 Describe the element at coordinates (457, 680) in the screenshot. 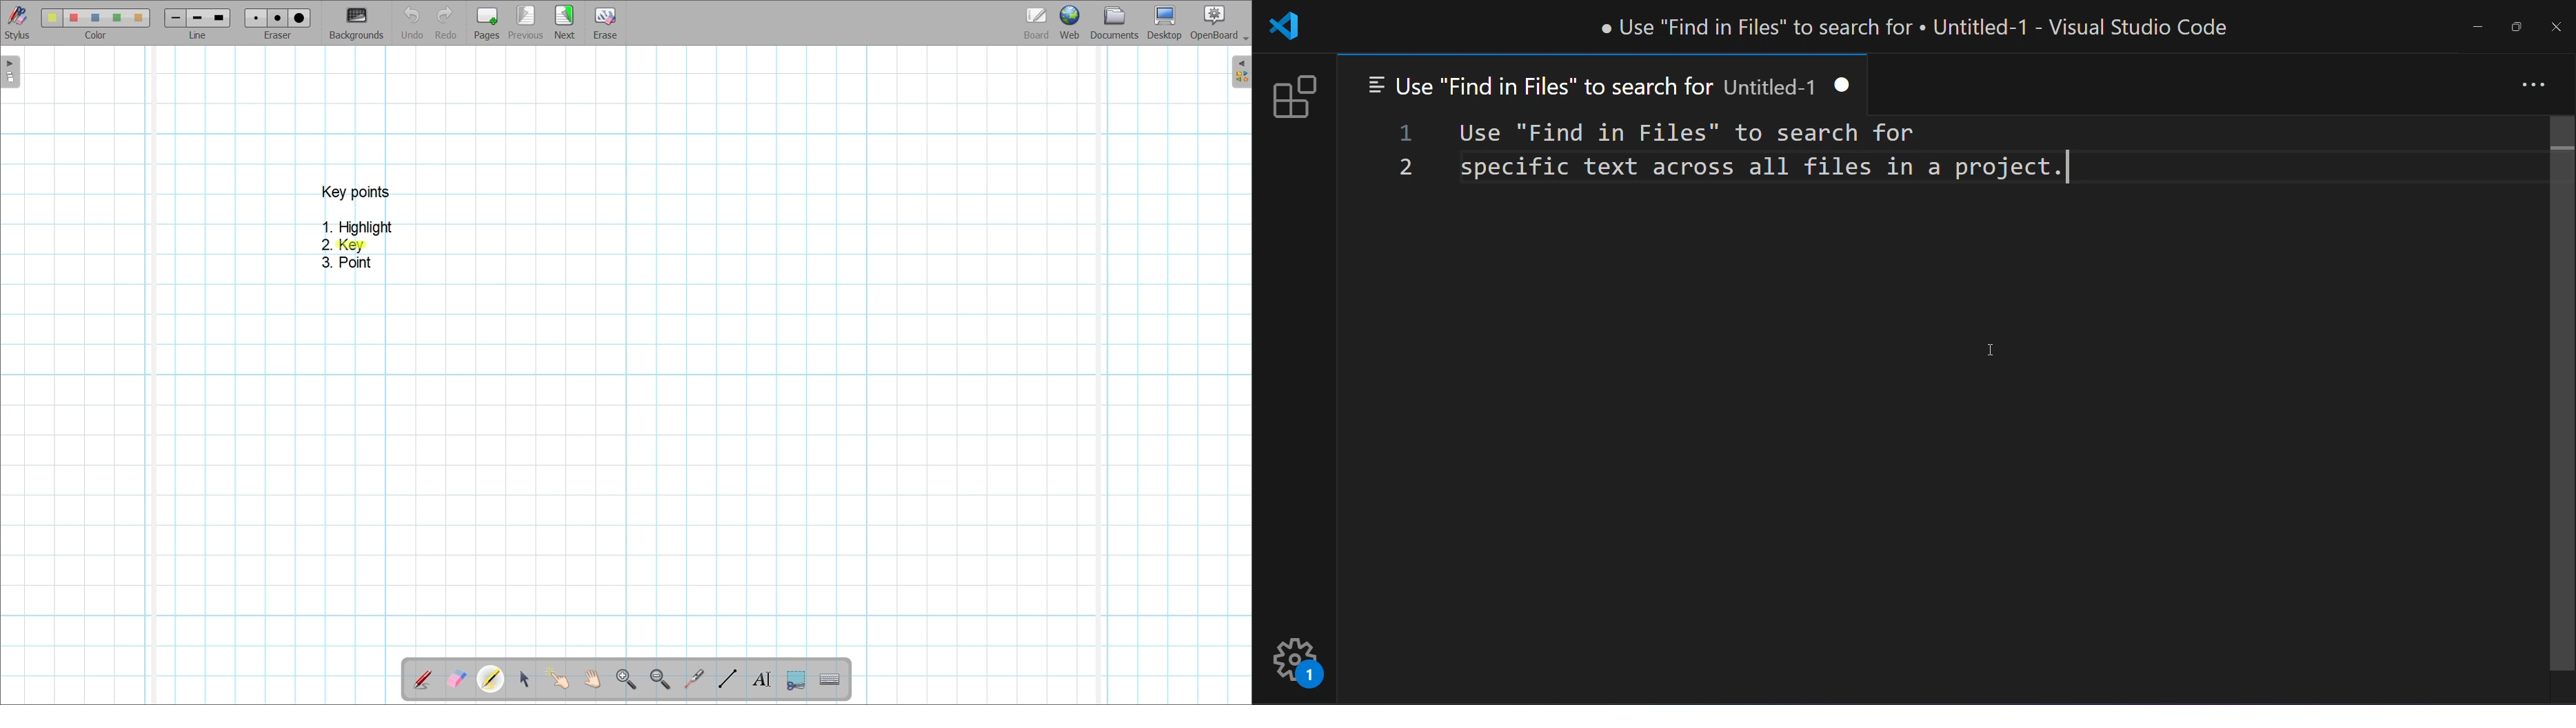

I see `Erase annotation` at that location.